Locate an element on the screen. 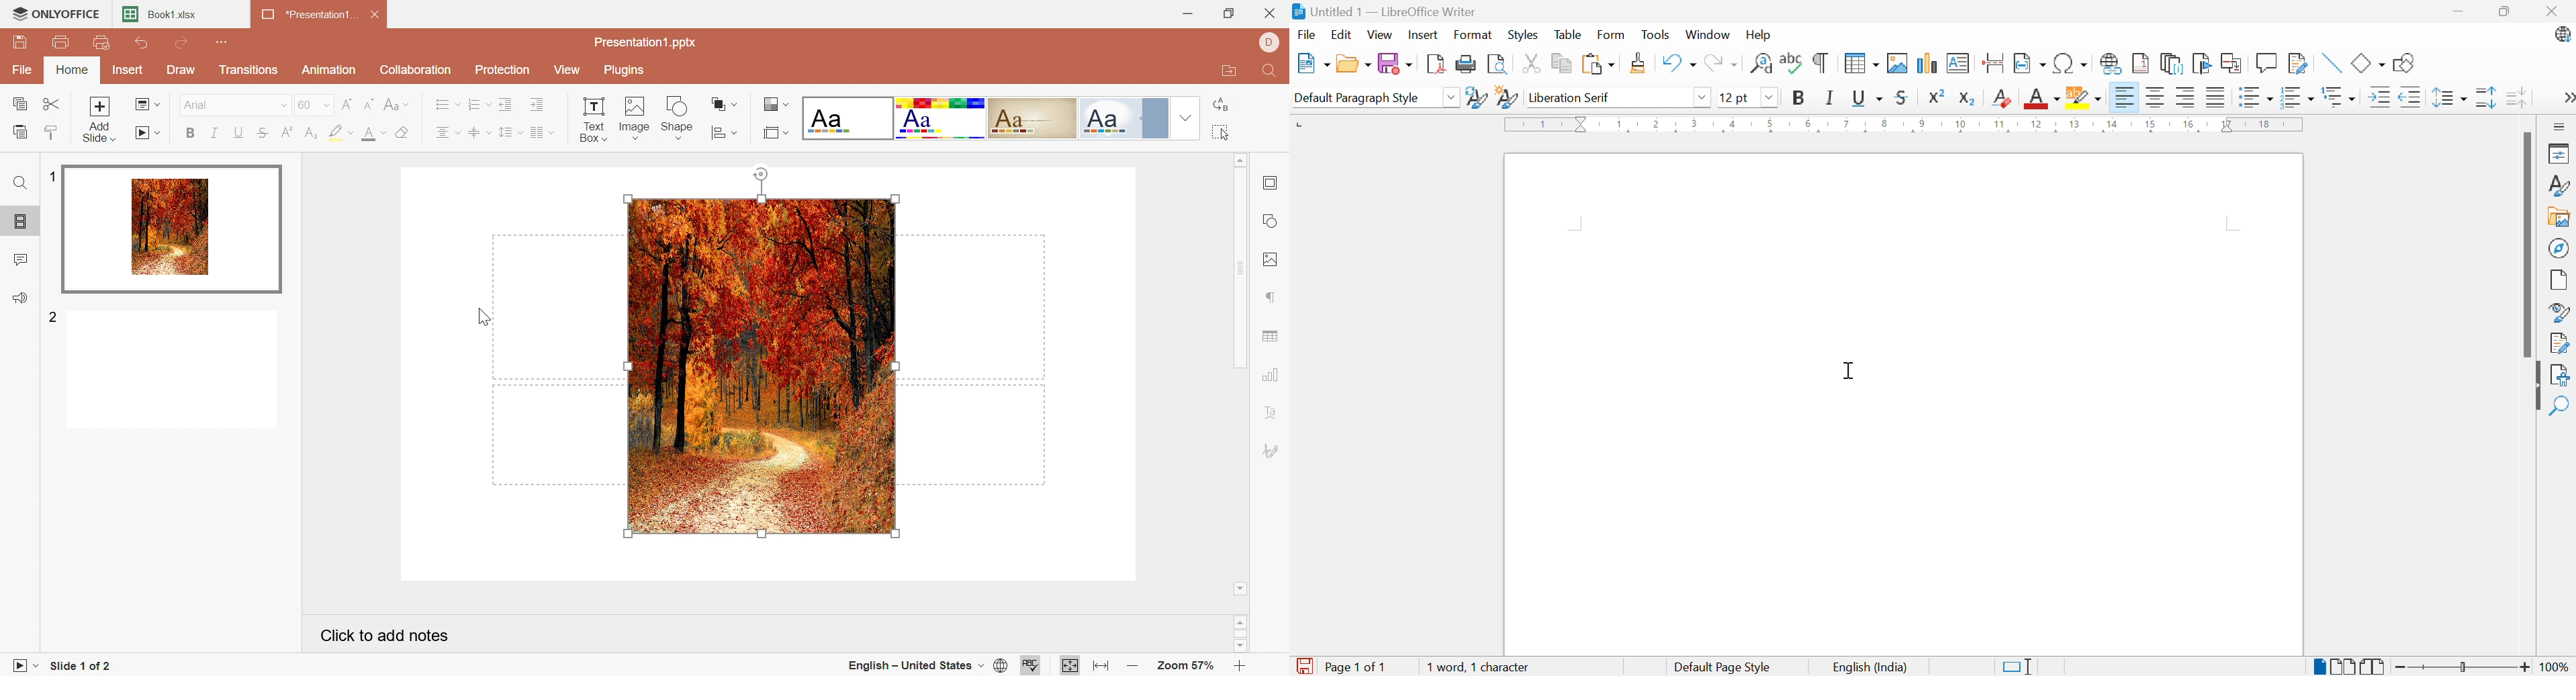 Image resolution: width=2576 pixels, height=700 pixels. Gallery is located at coordinates (2557, 217).